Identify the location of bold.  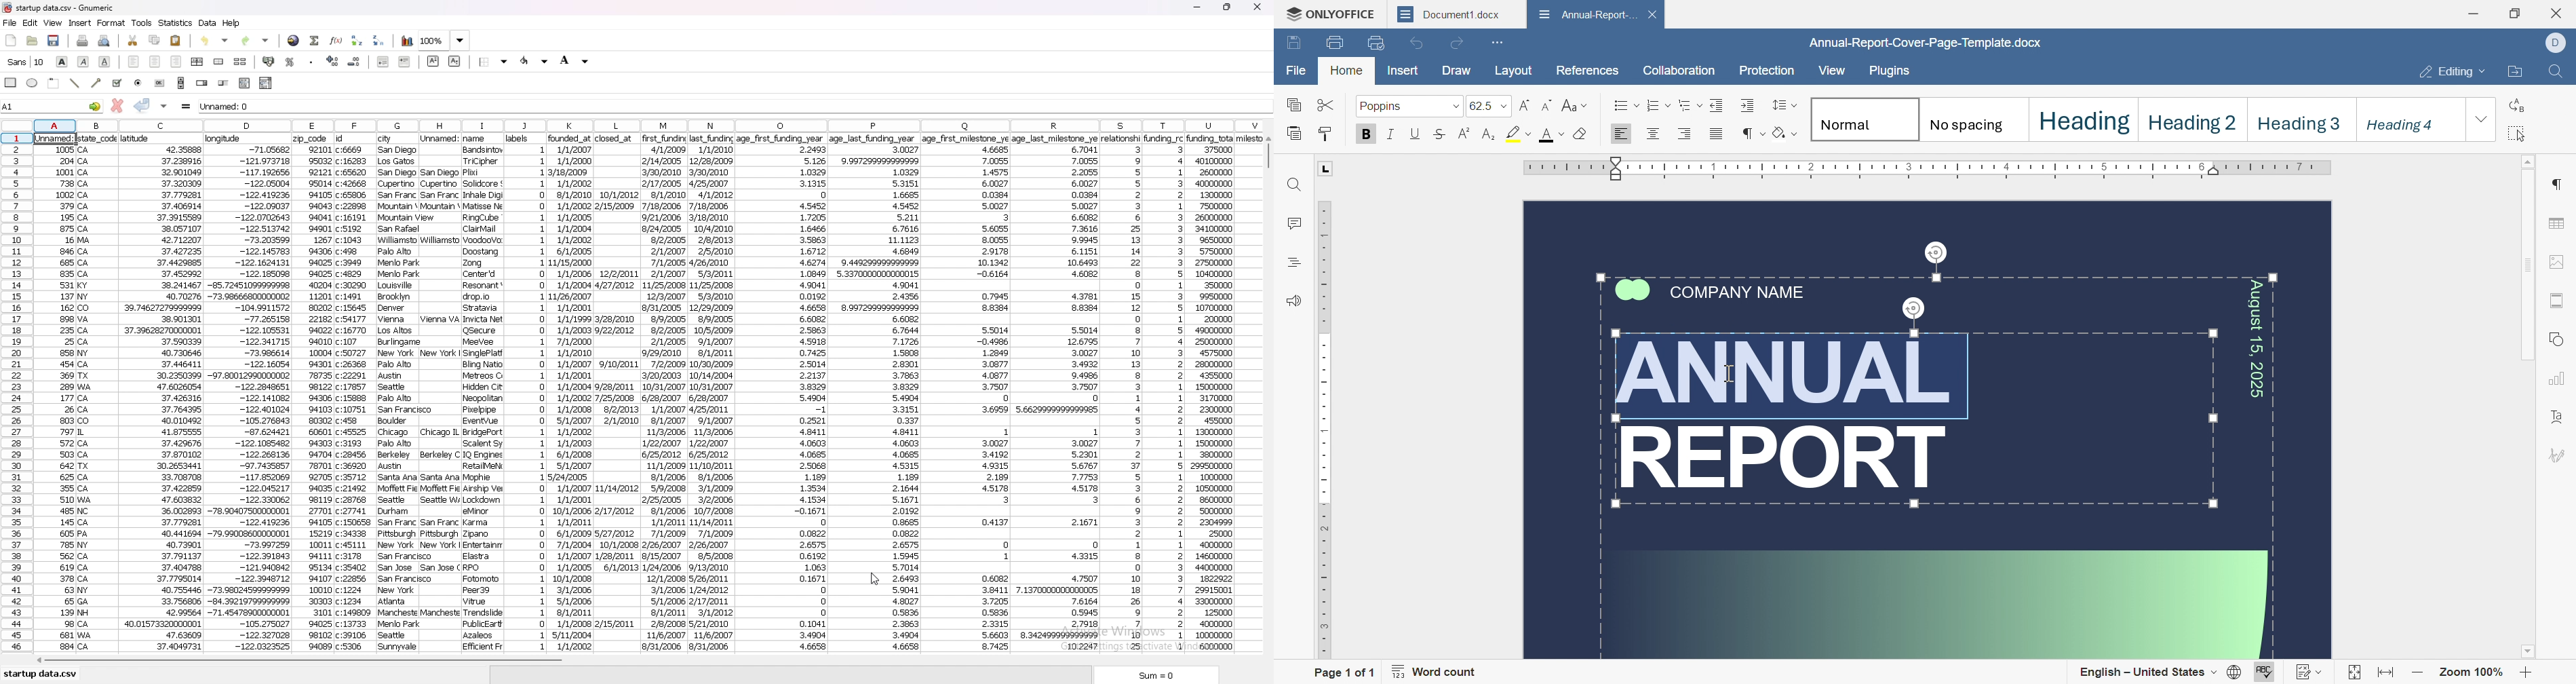
(1371, 134).